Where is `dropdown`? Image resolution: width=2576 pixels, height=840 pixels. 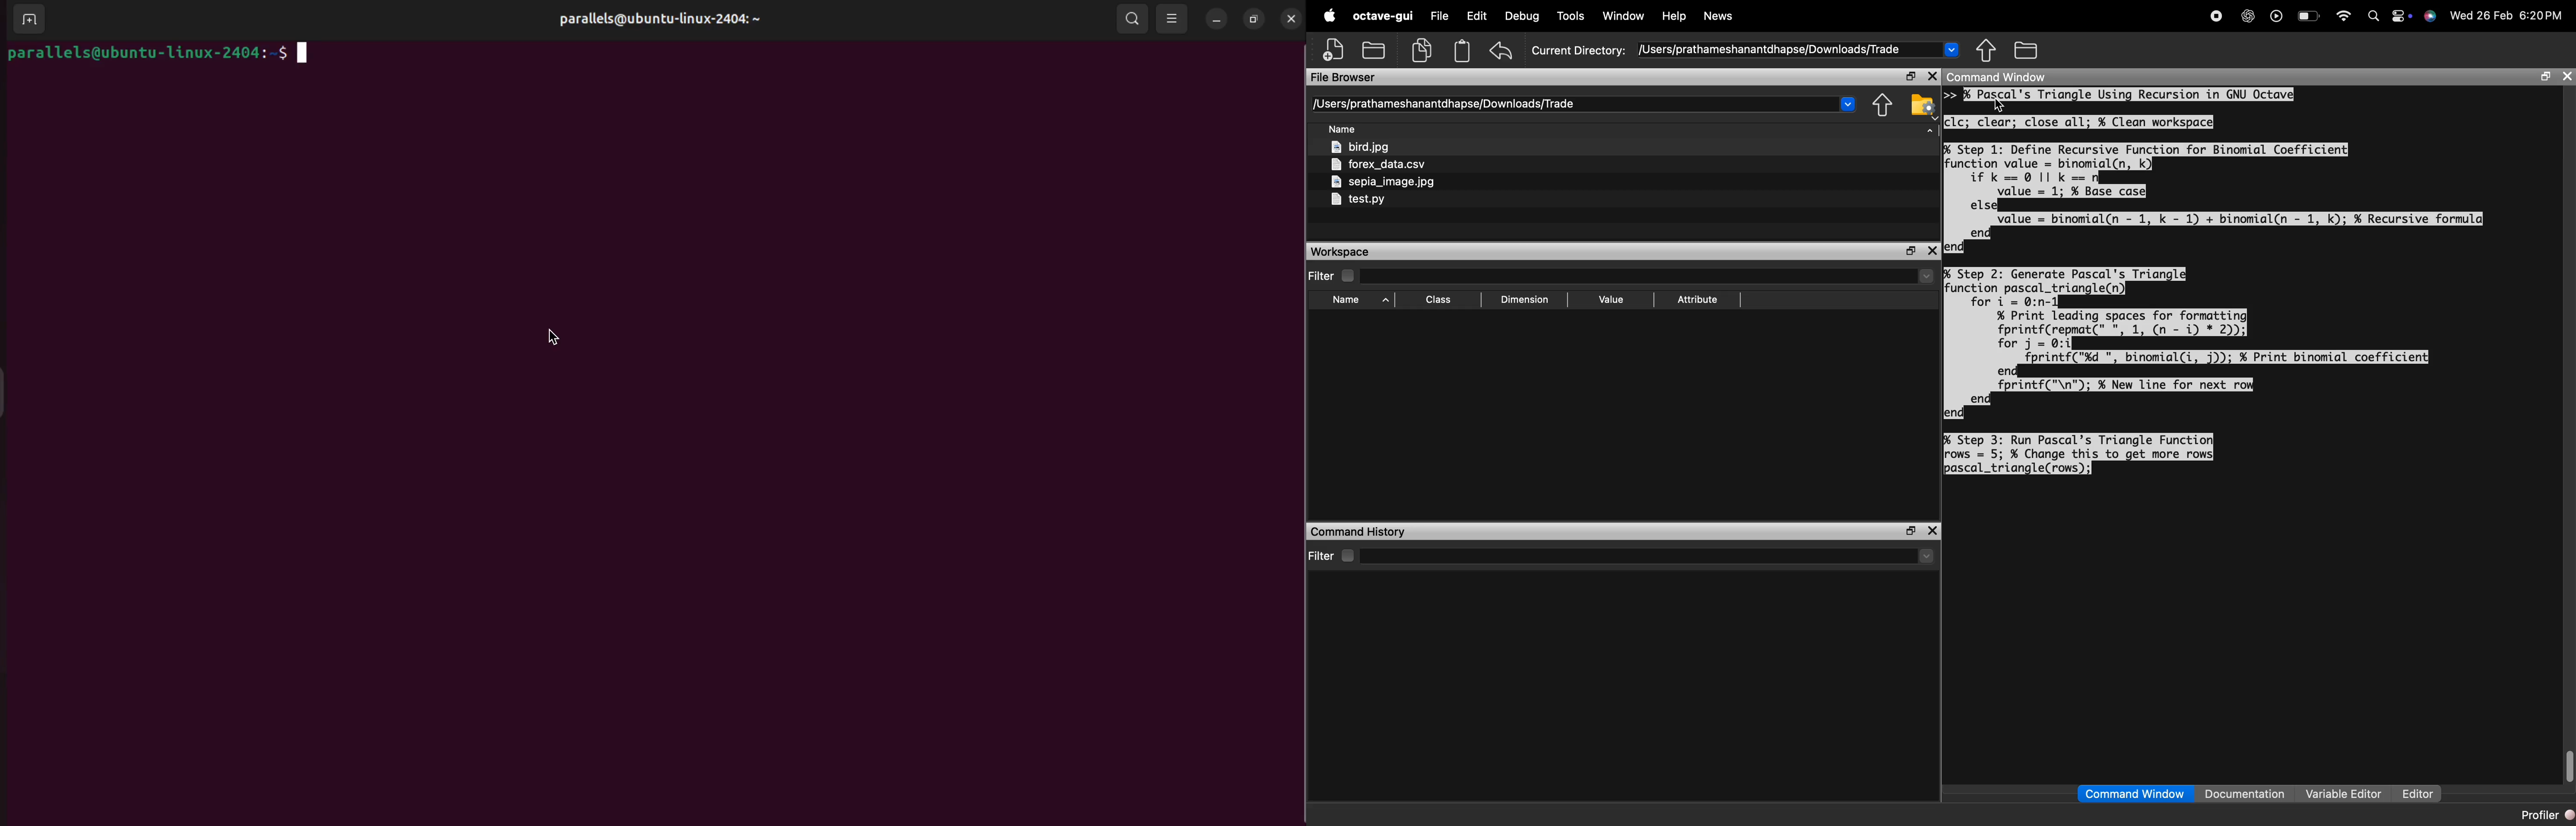
dropdown is located at coordinates (1952, 49).